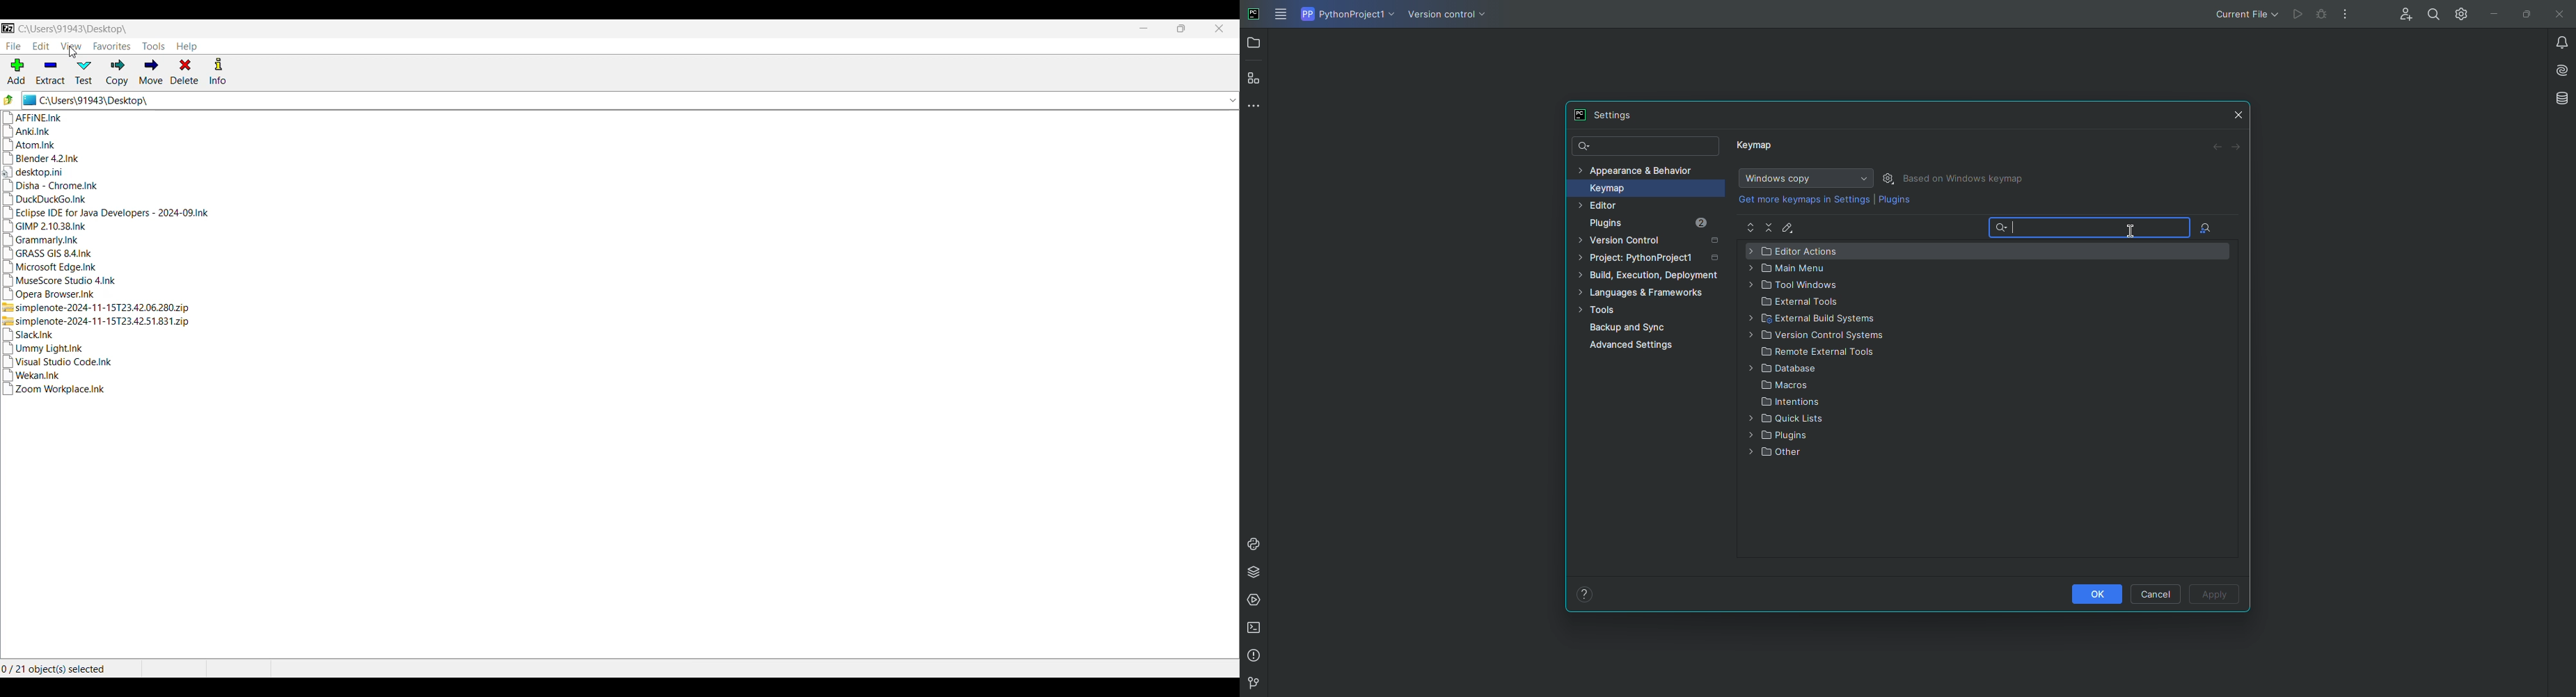 This screenshot has height=700, width=2576. I want to click on Settings, so click(2458, 13).